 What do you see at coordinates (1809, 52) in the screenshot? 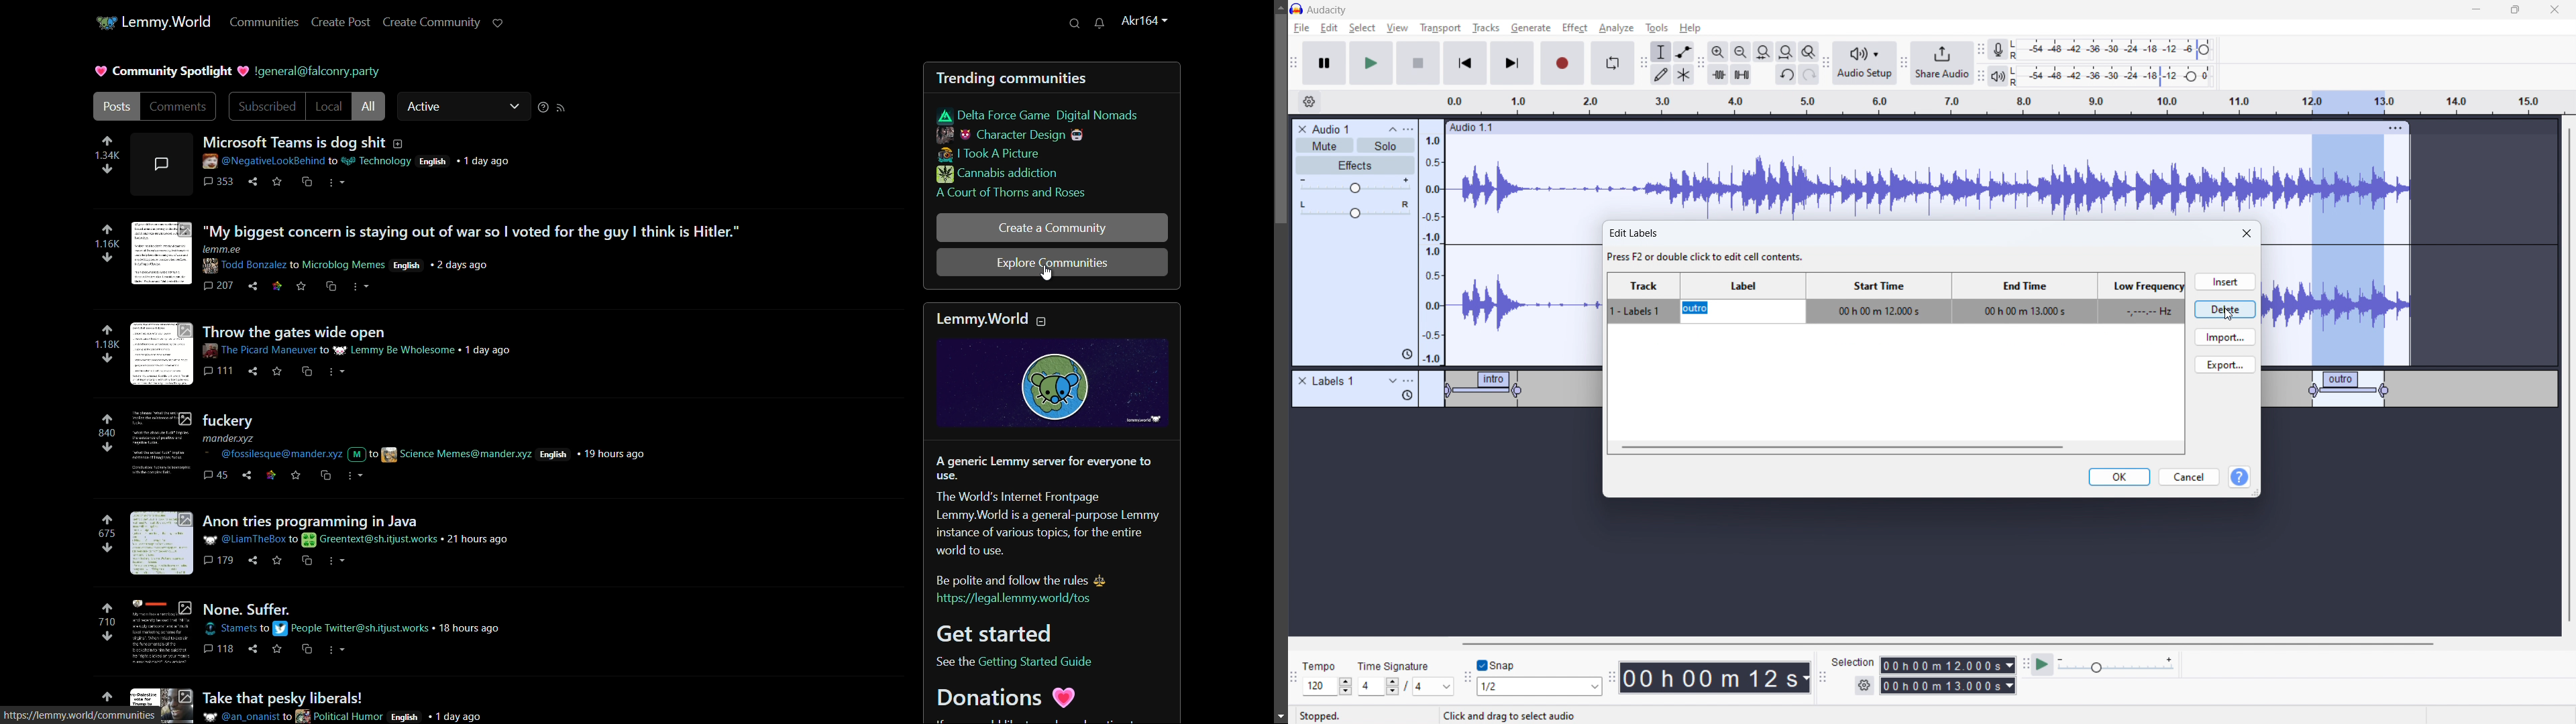
I see `toggle zoom` at bounding box center [1809, 52].